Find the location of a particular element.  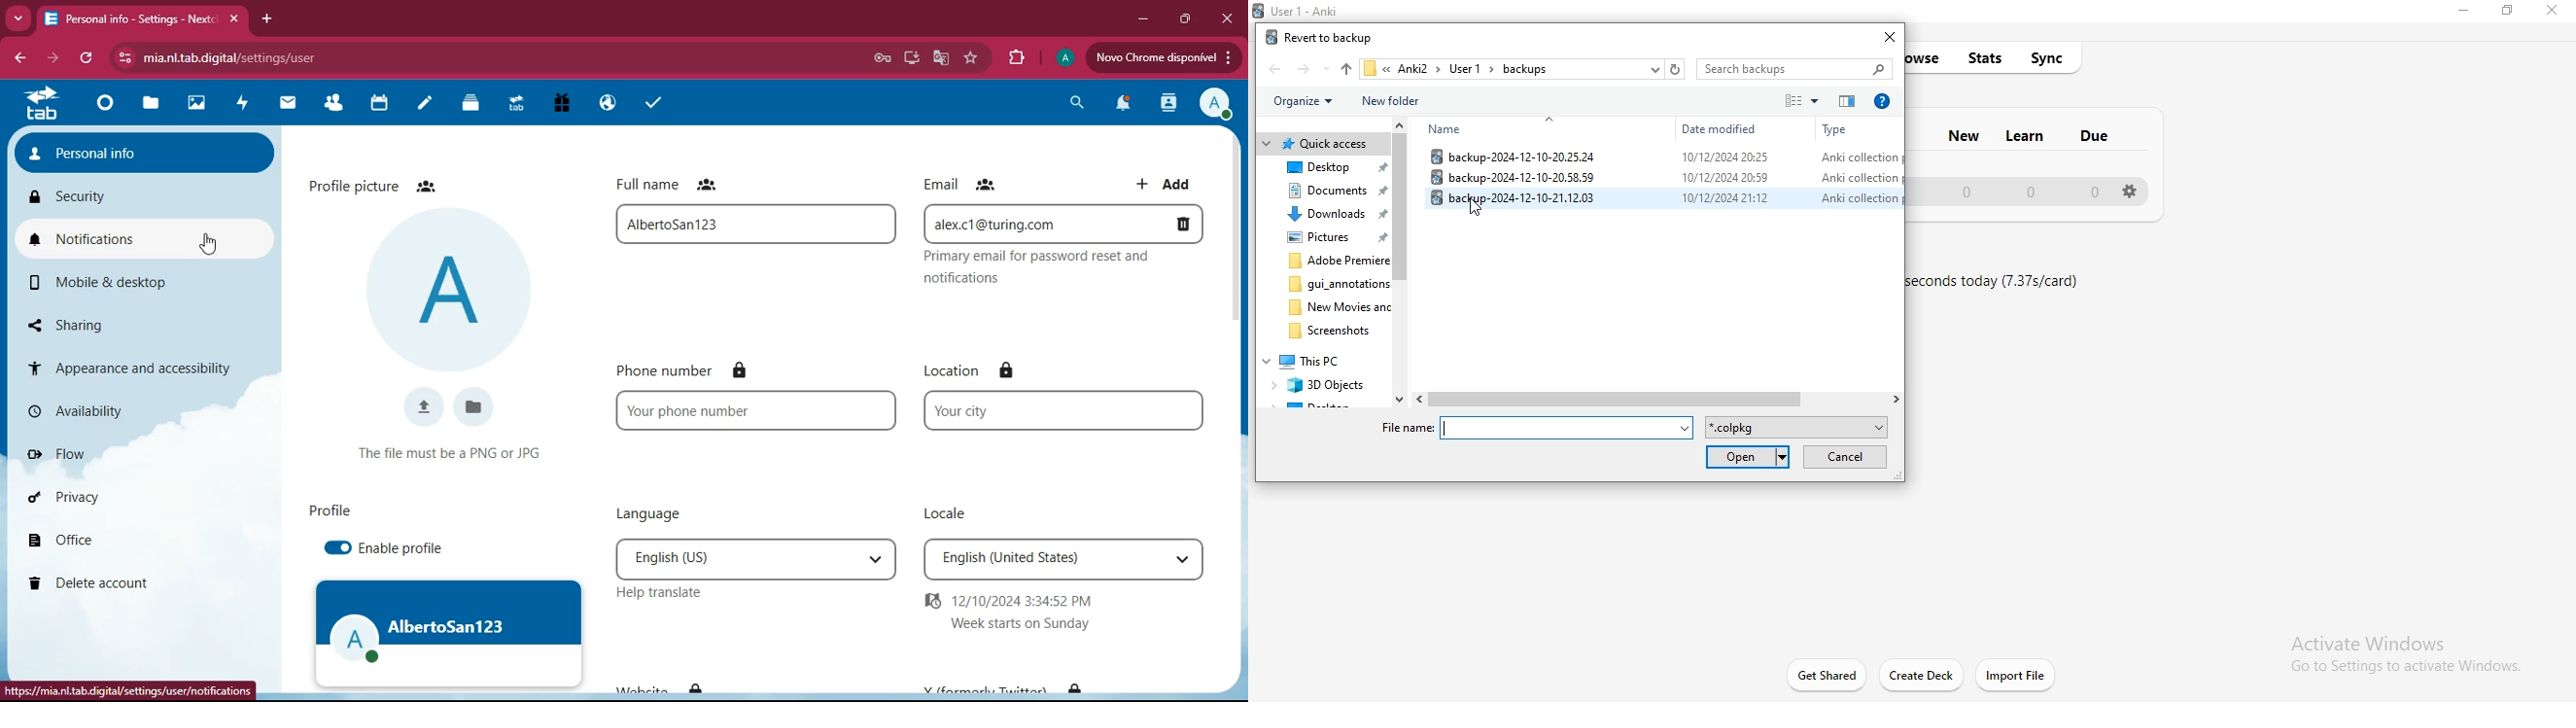

file structure is located at coordinates (1323, 271).